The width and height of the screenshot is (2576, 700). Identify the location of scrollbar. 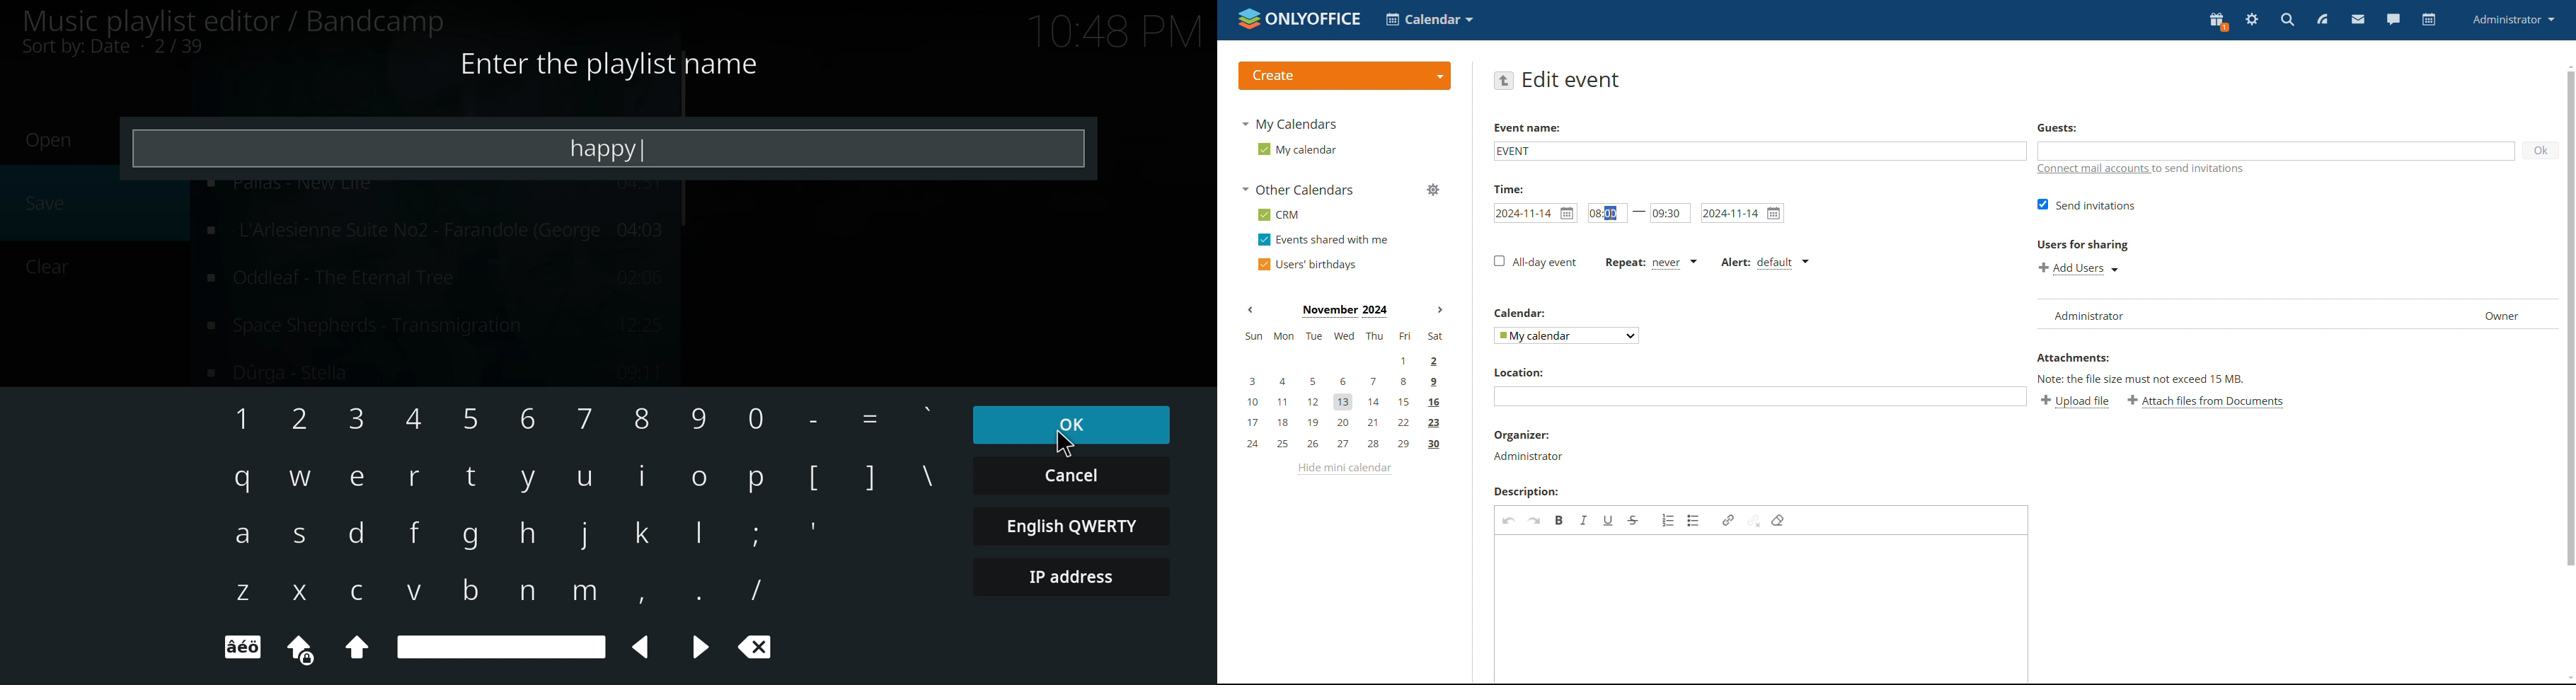
(2570, 318).